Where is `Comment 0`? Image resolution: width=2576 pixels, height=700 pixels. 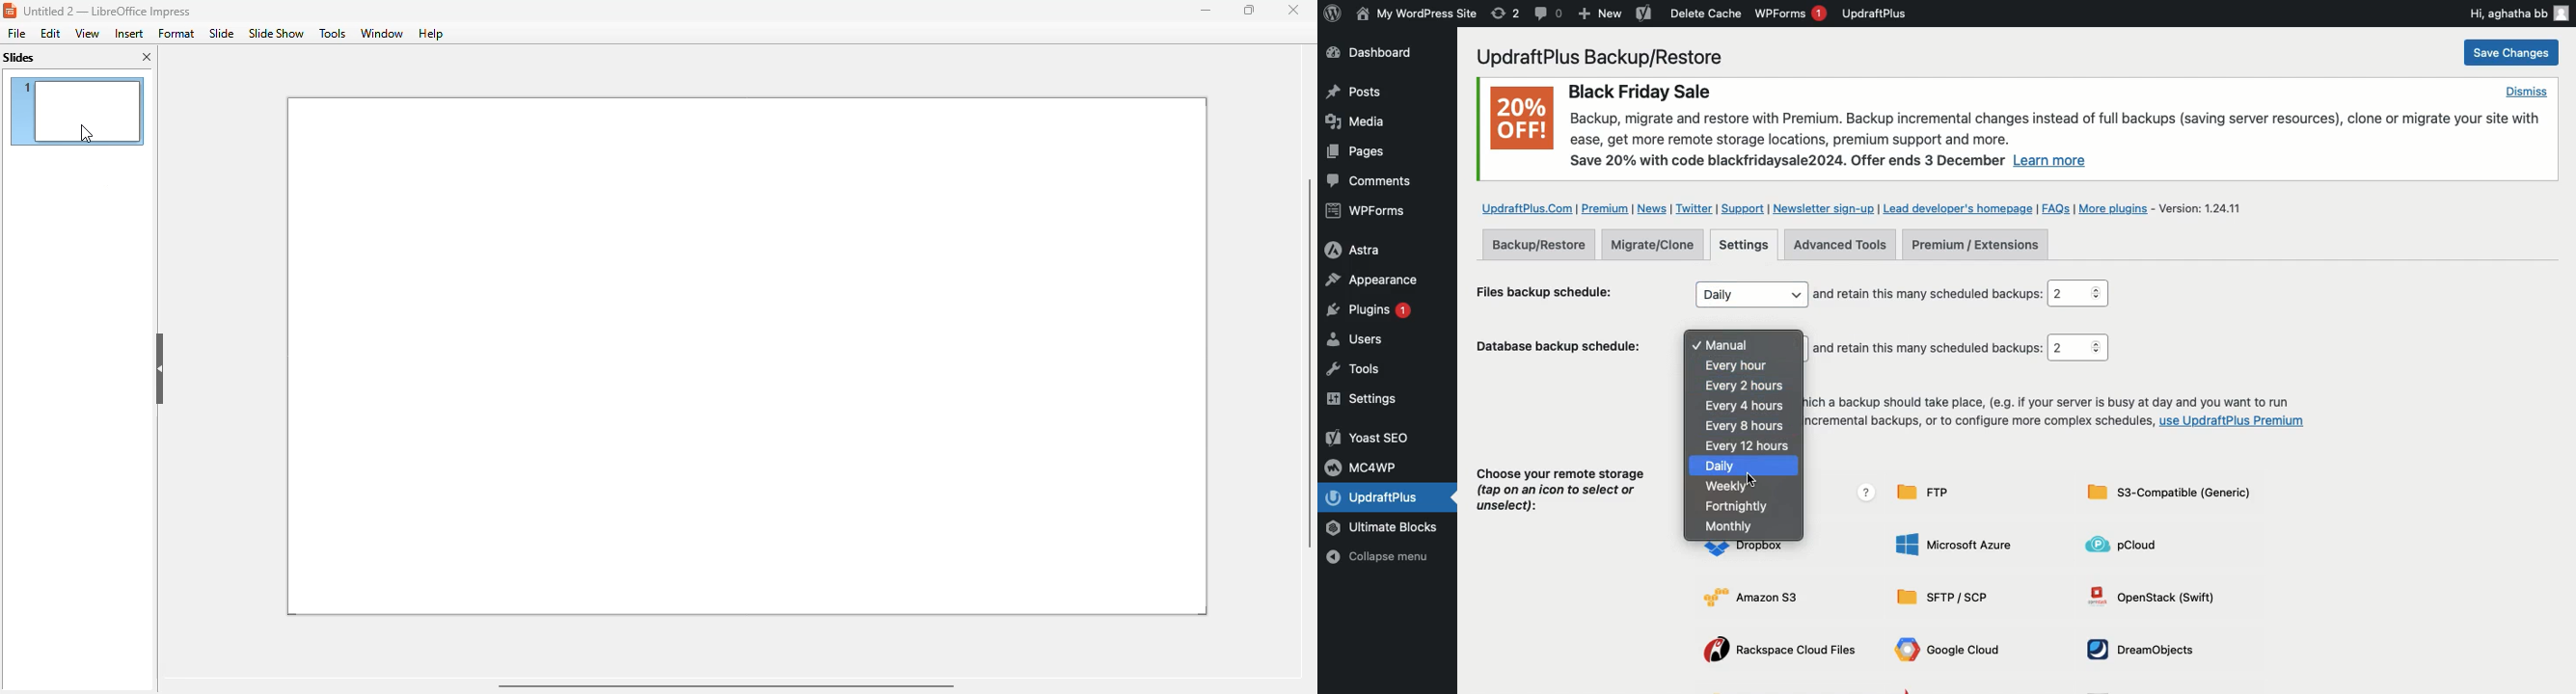
Comment 0 is located at coordinates (1549, 13).